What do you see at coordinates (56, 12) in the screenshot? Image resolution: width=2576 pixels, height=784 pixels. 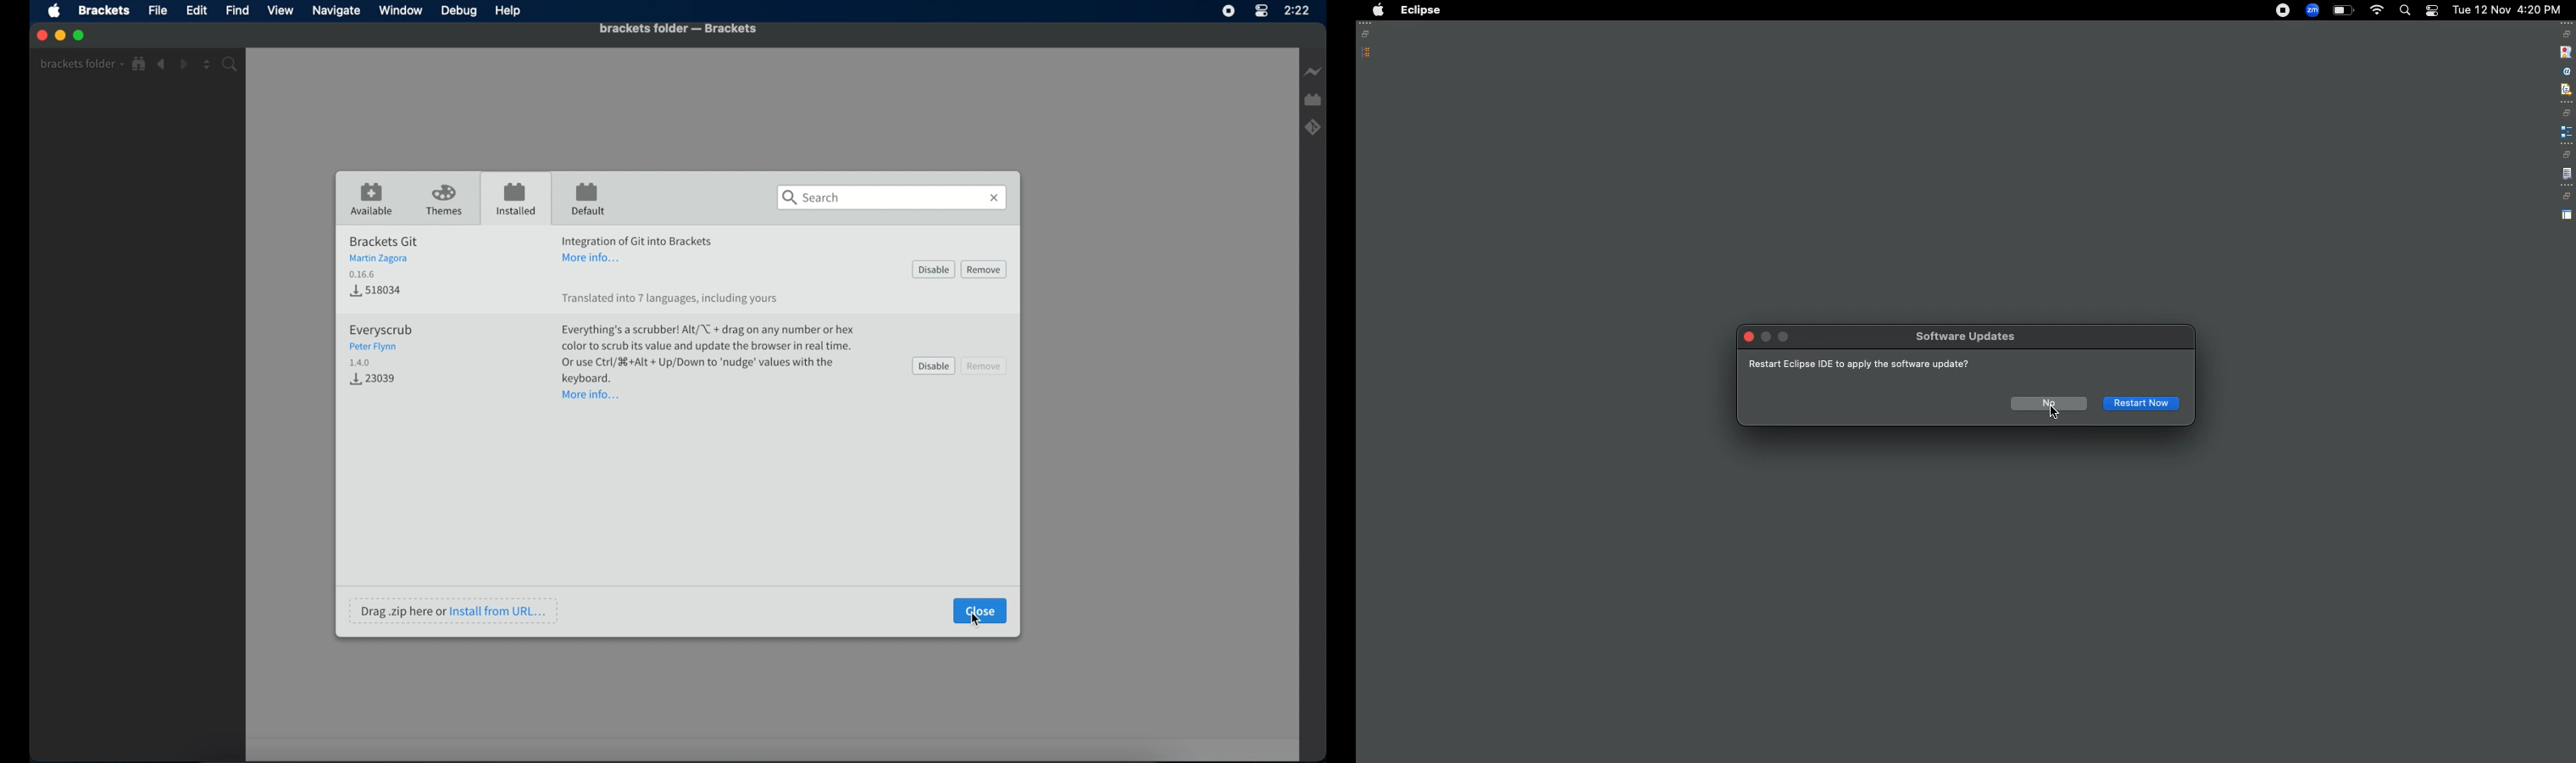 I see `apple icon` at bounding box center [56, 12].